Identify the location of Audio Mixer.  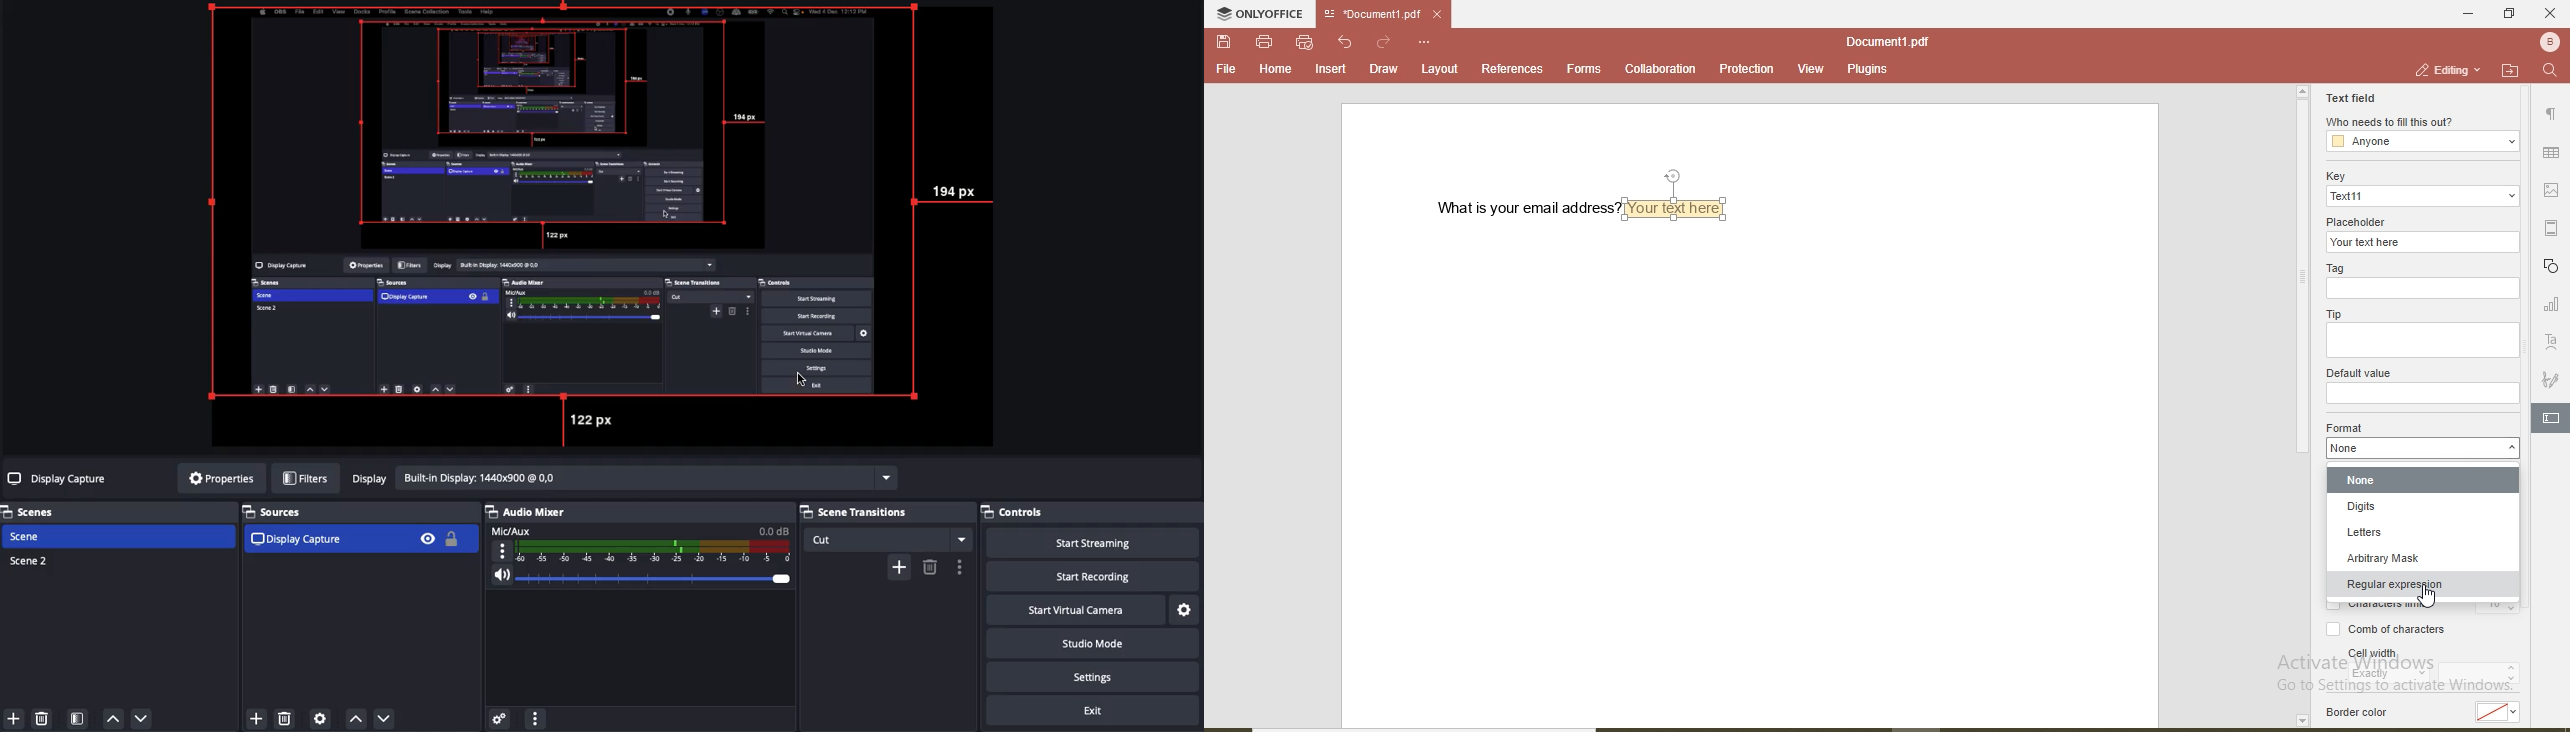
(640, 551).